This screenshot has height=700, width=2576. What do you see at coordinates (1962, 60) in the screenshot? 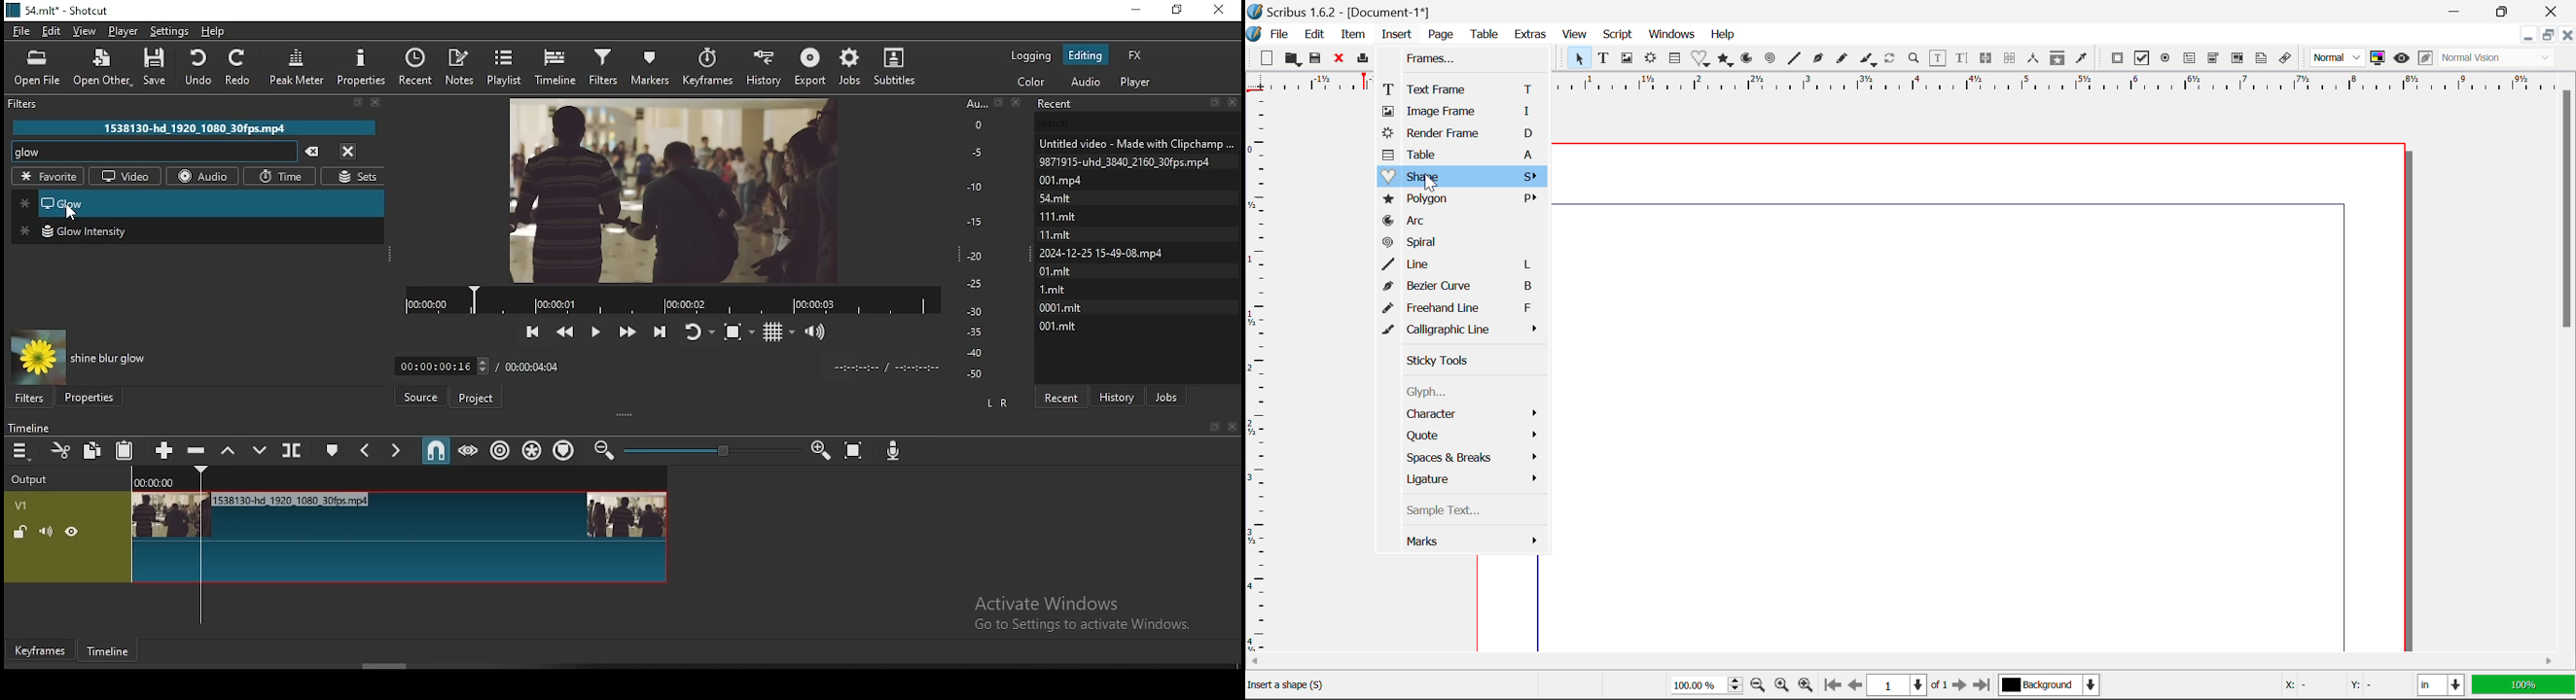
I see `Edit Text in Story Editor` at bounding box center [1962, 60].